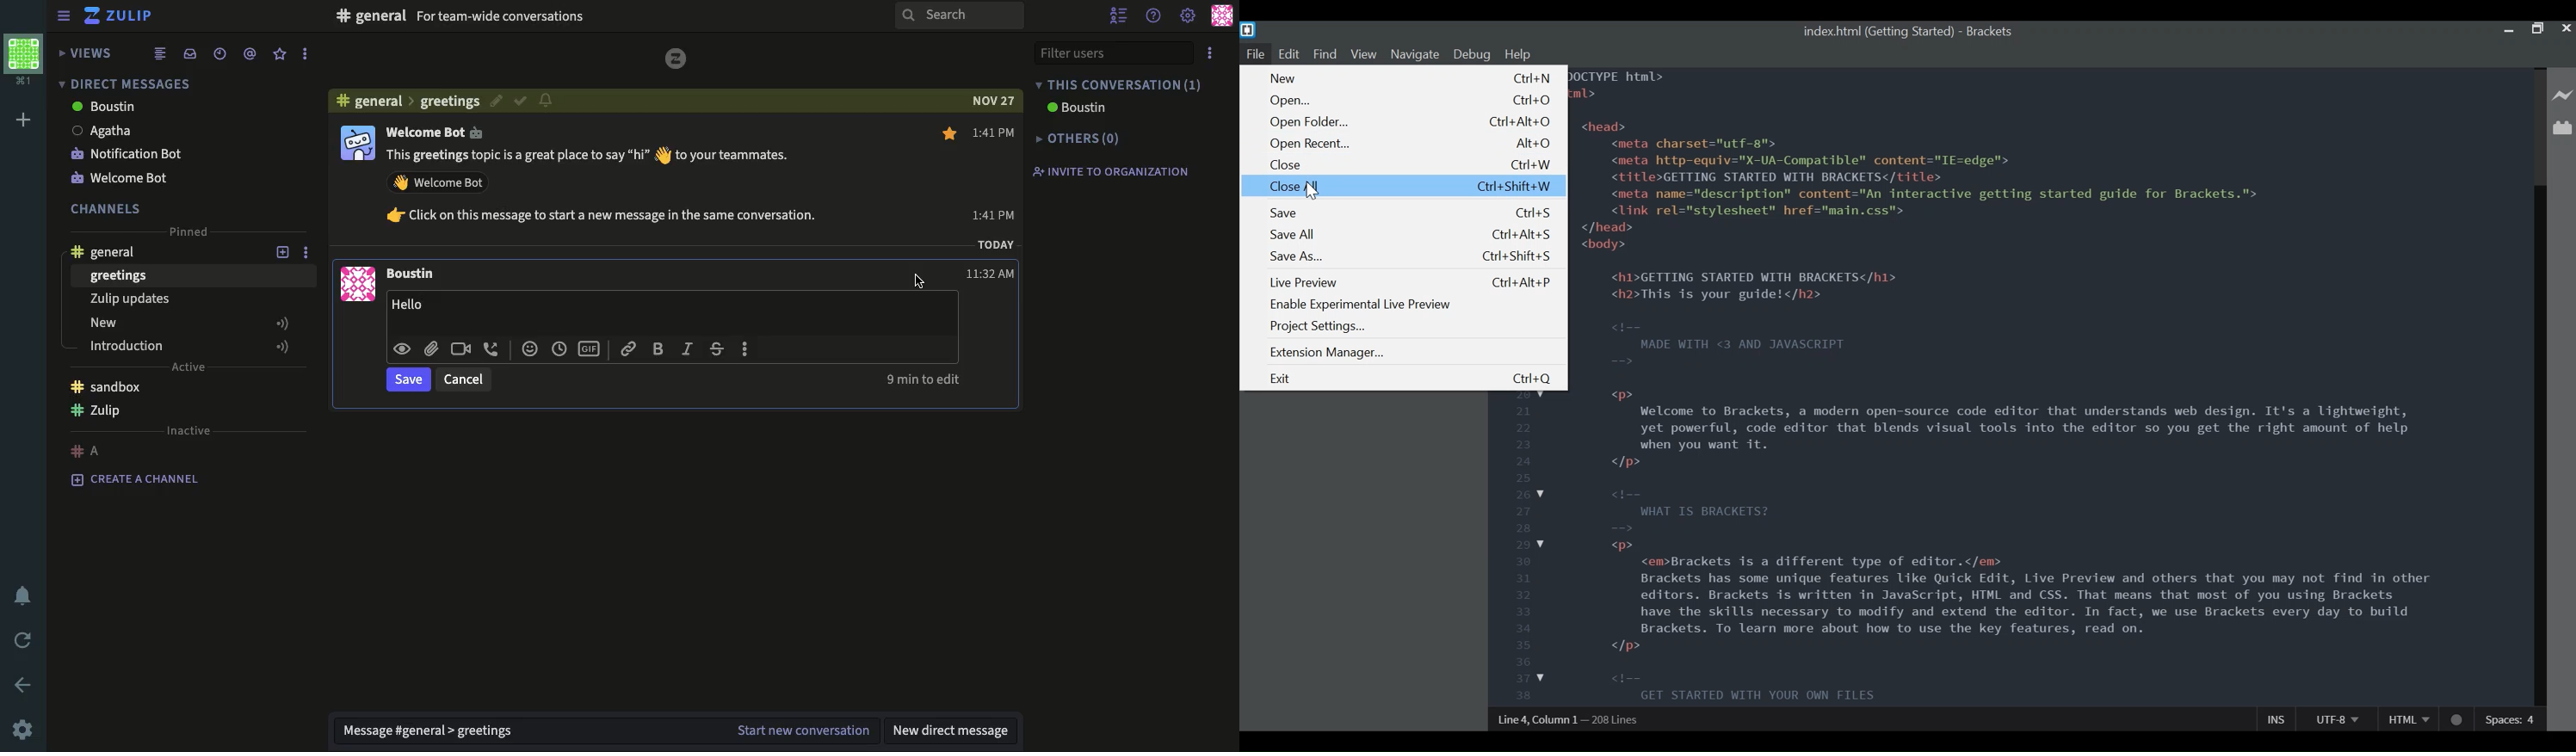  I want to click on search, so click(958, 15).